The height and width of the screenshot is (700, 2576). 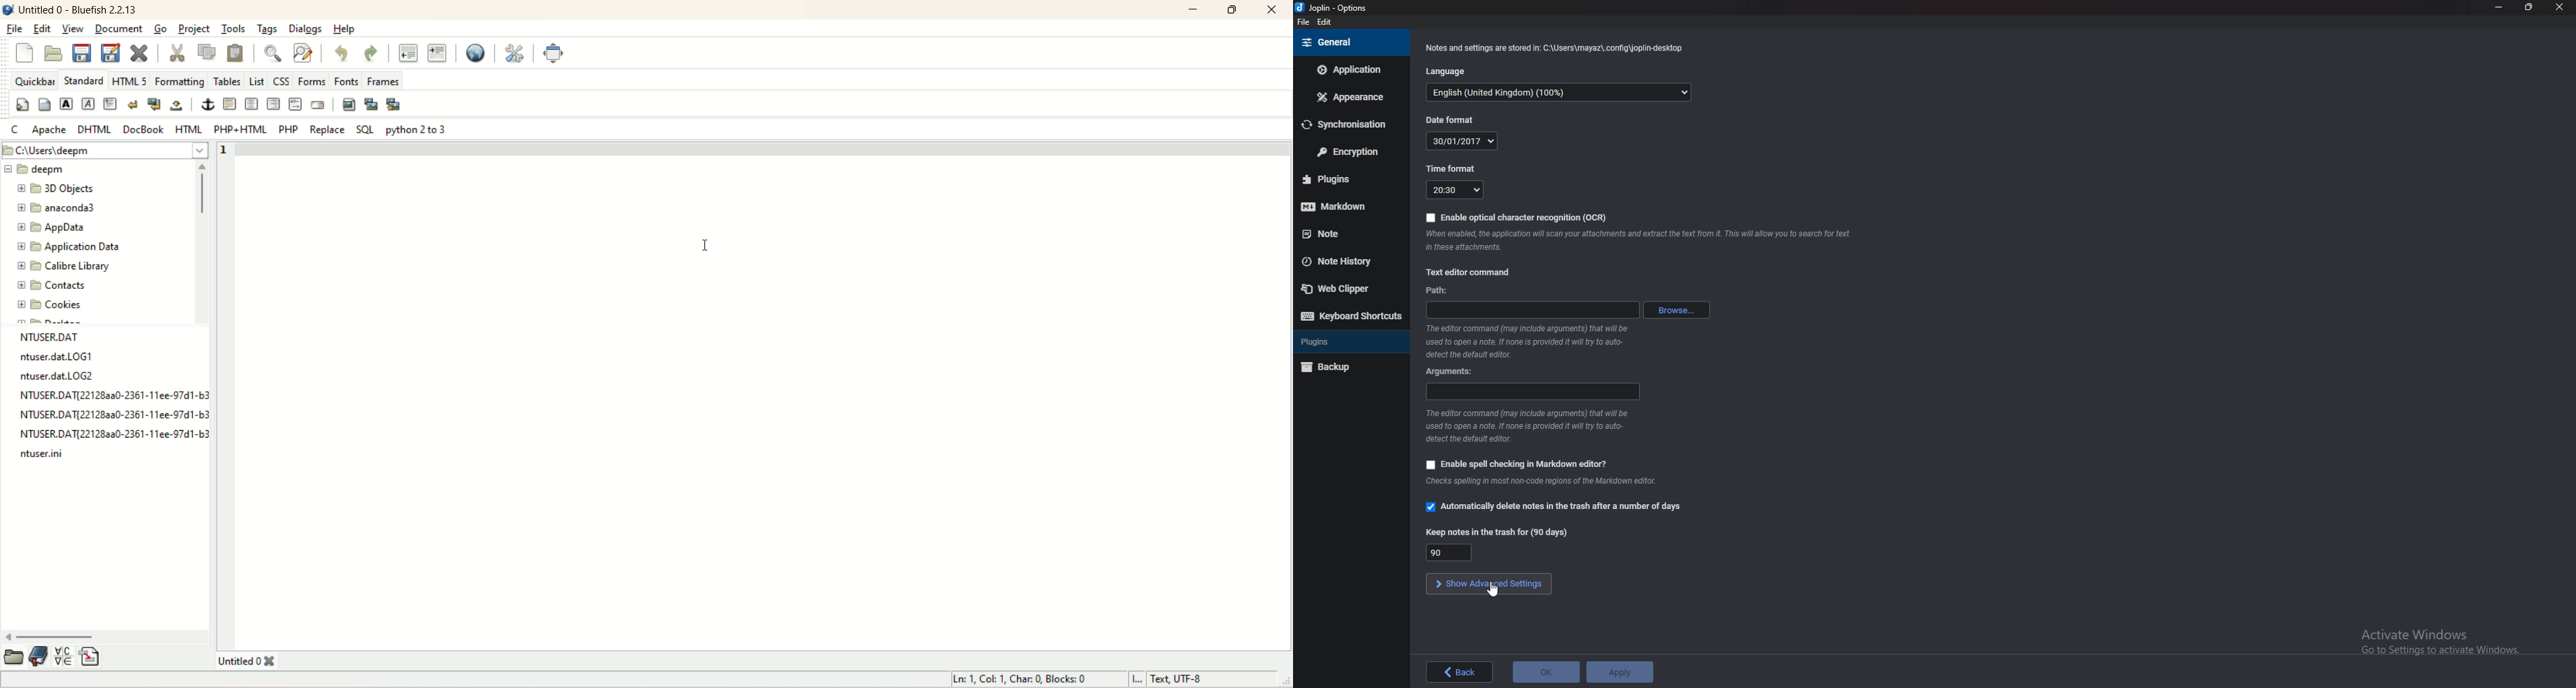 I want to click on Back up, so click(x=1351, y=368).